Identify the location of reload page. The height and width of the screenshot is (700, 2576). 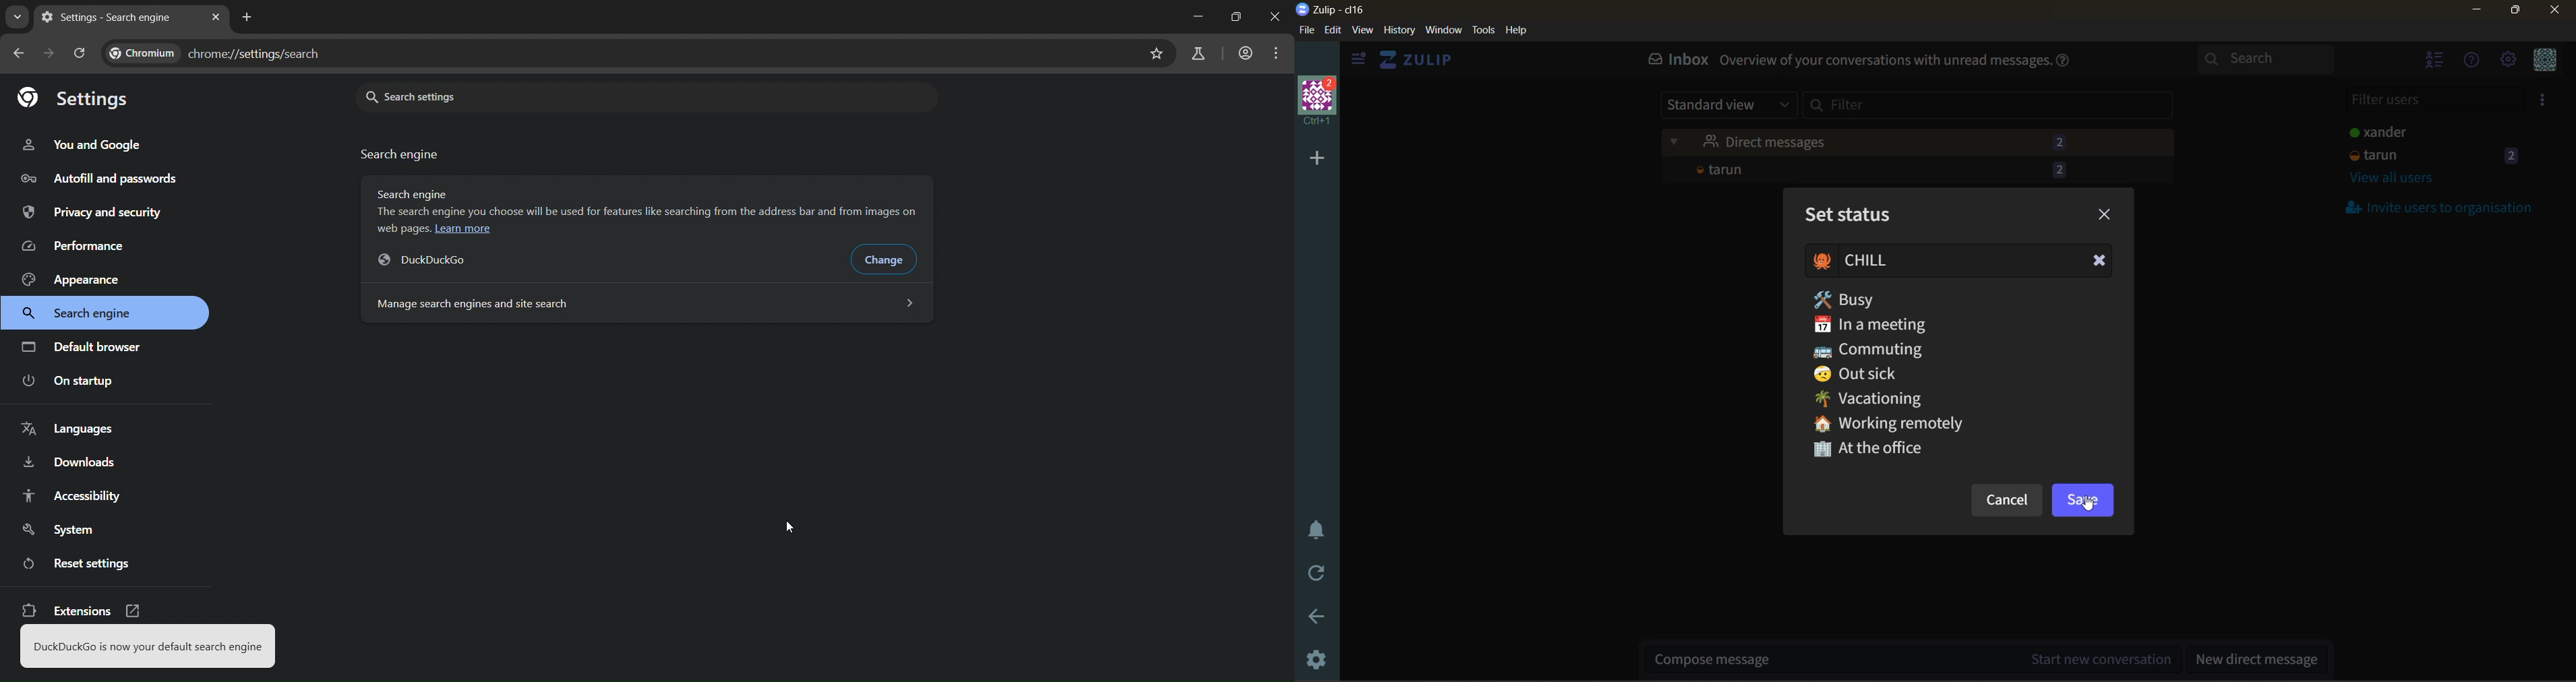
(81, 54).